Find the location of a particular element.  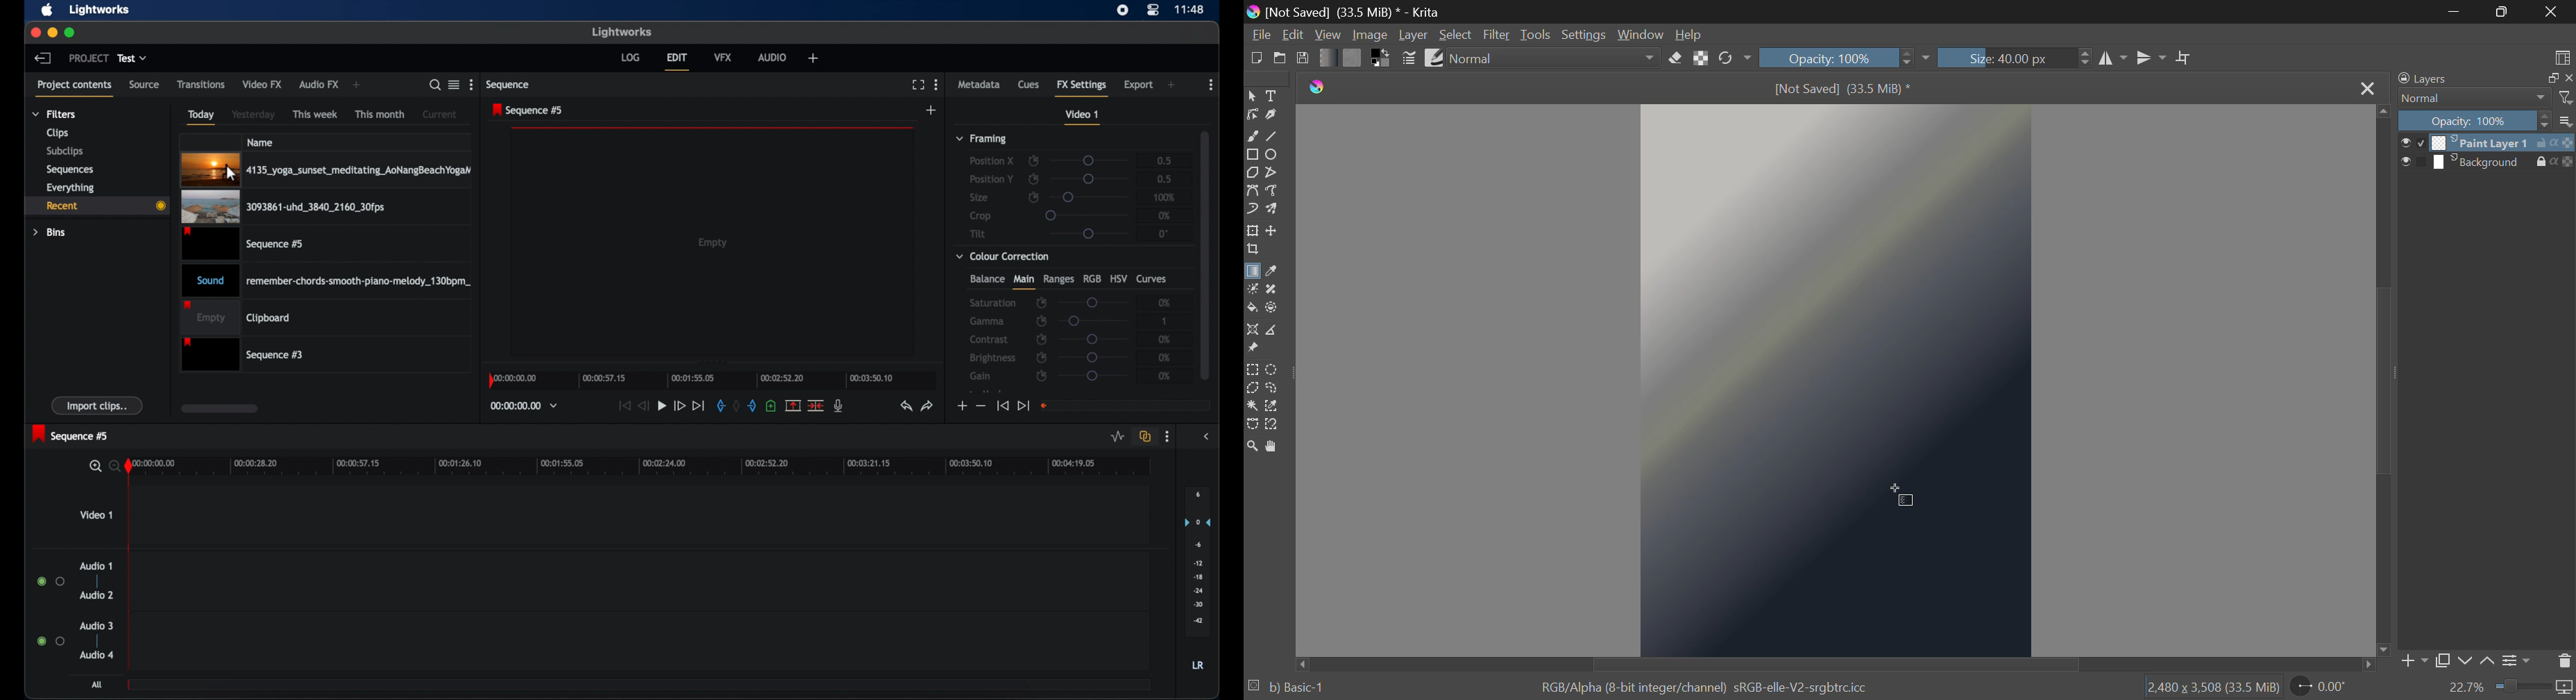

Open is located at coordinates (1280, 58).